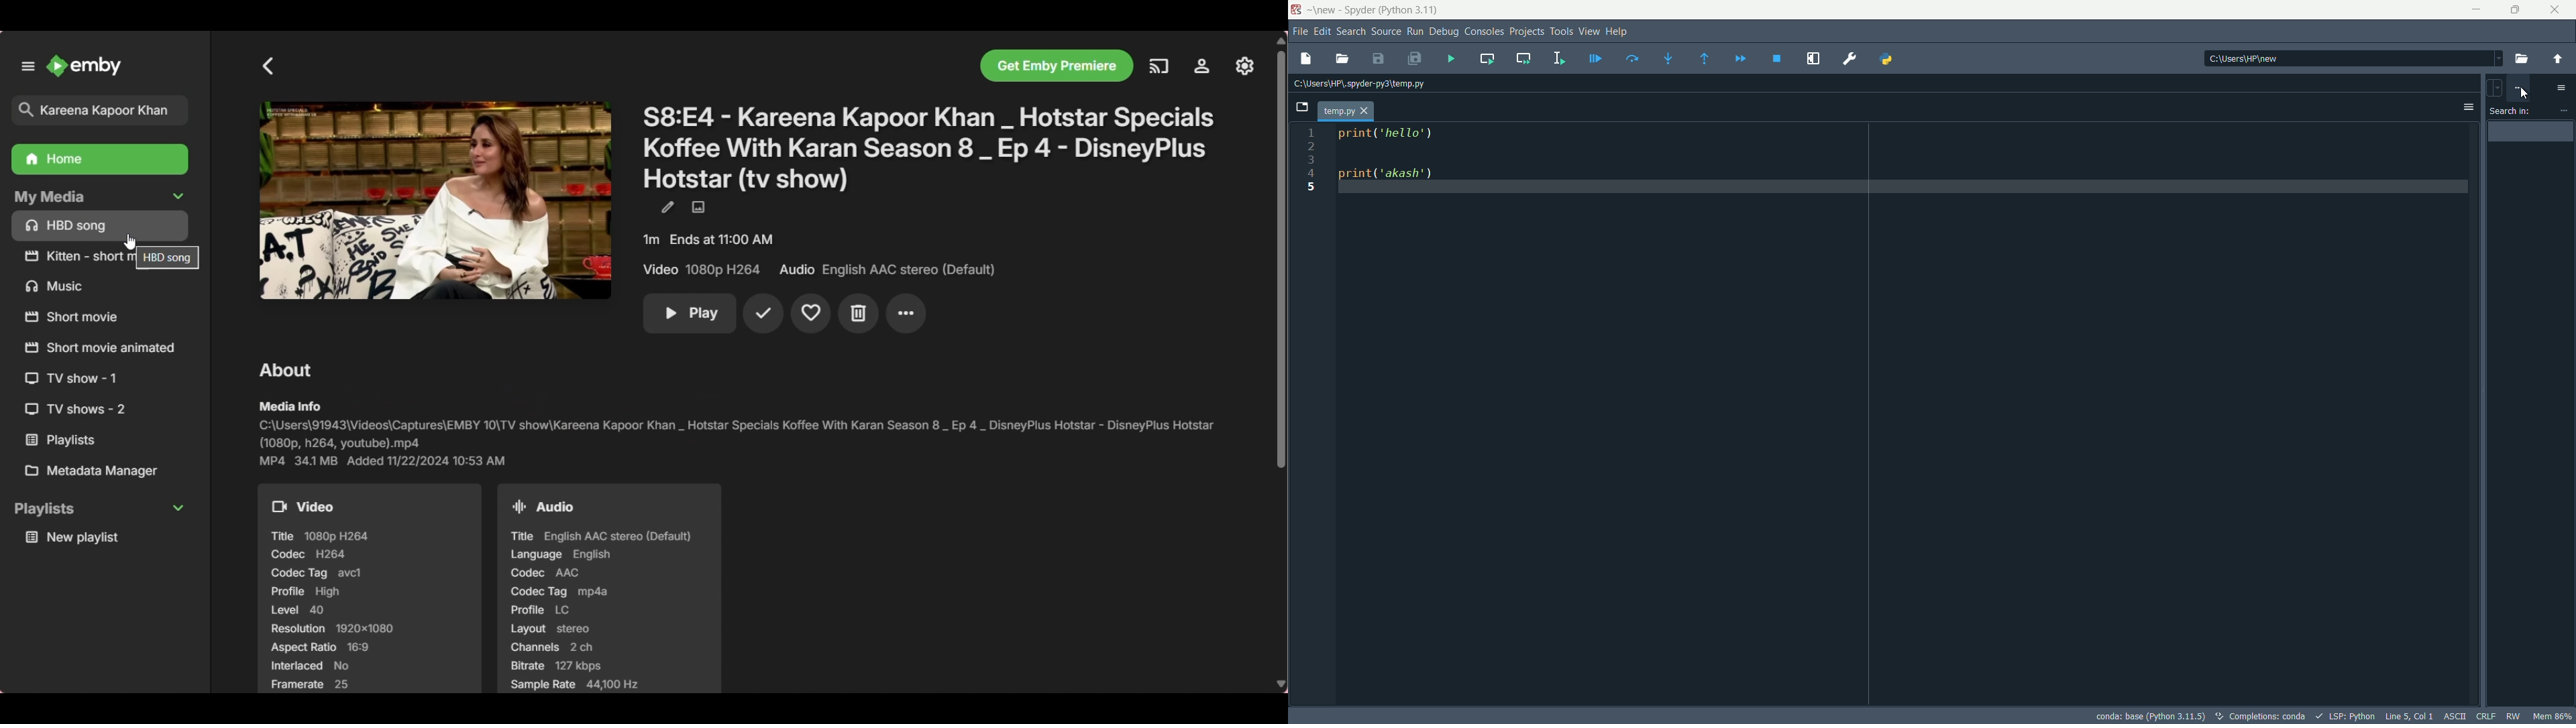  I want to click on continue execution untill next breakdown, so click(1740, 60).